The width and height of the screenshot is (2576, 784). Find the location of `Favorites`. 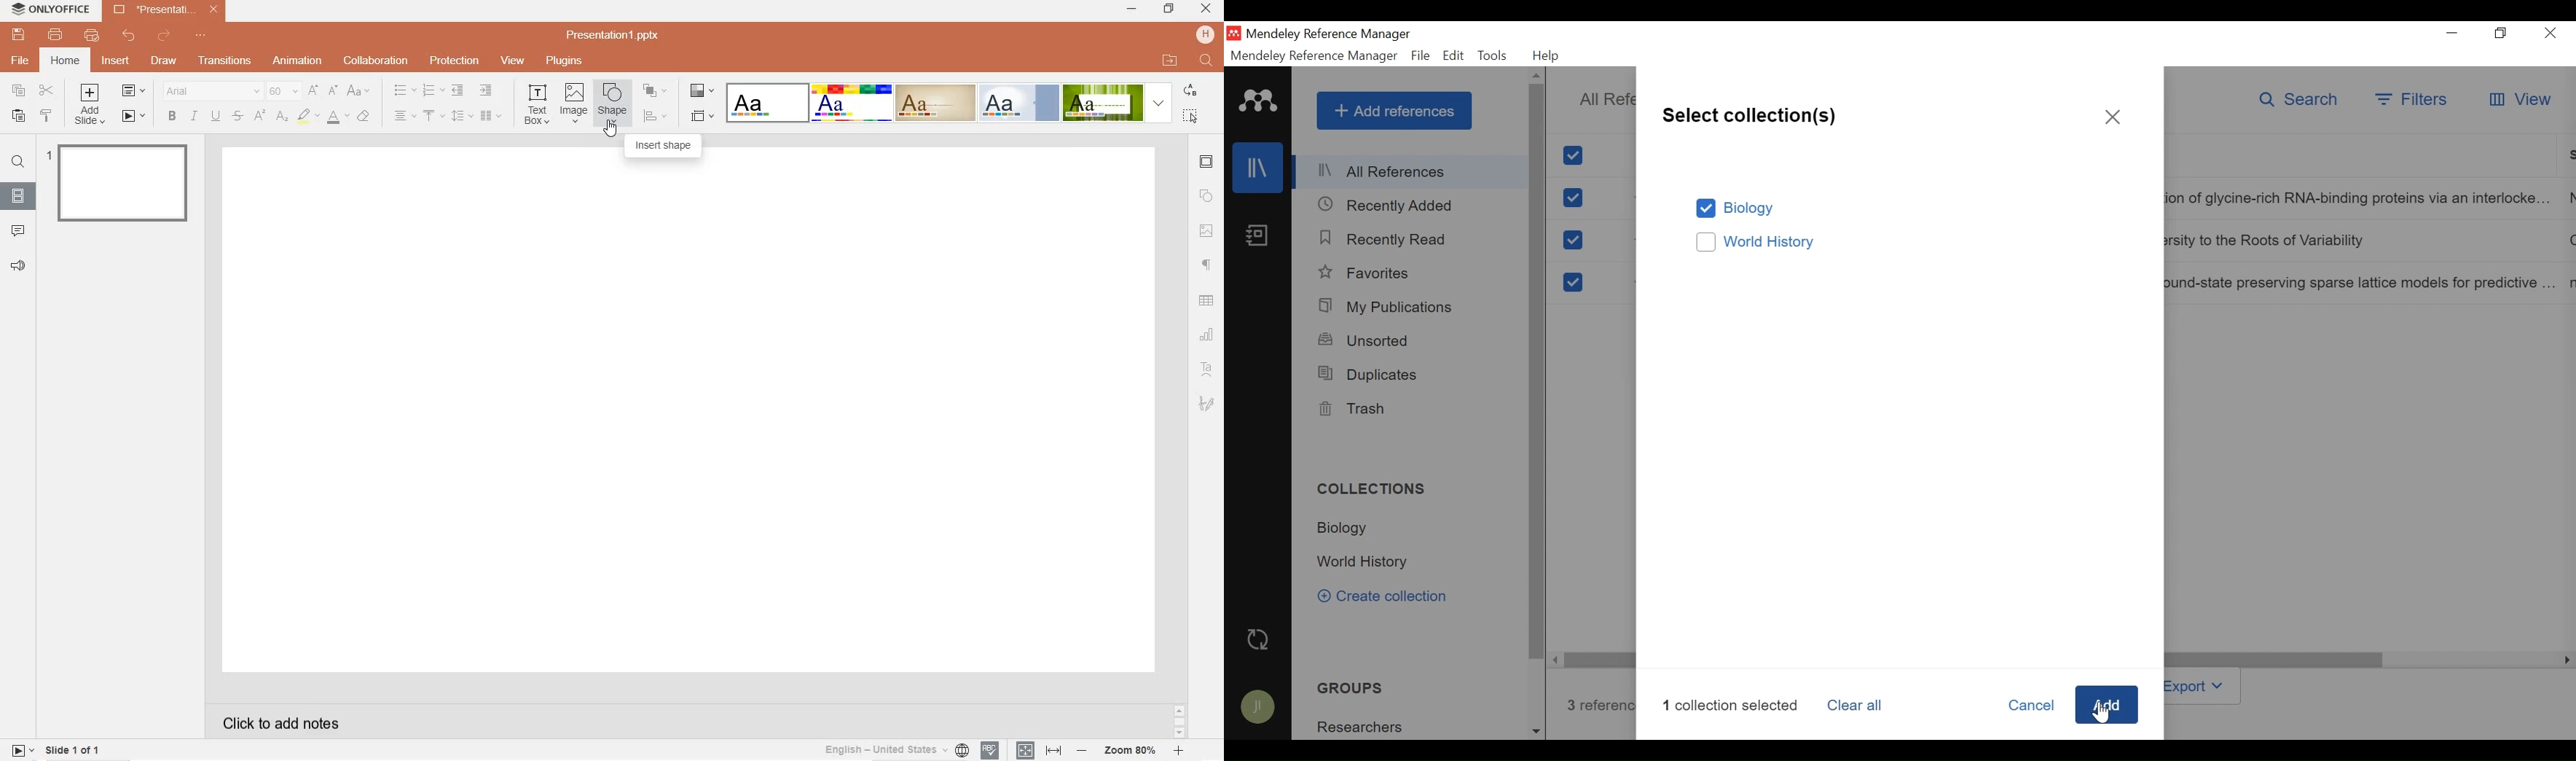

Favorites is located at coordinates (1368, 273).